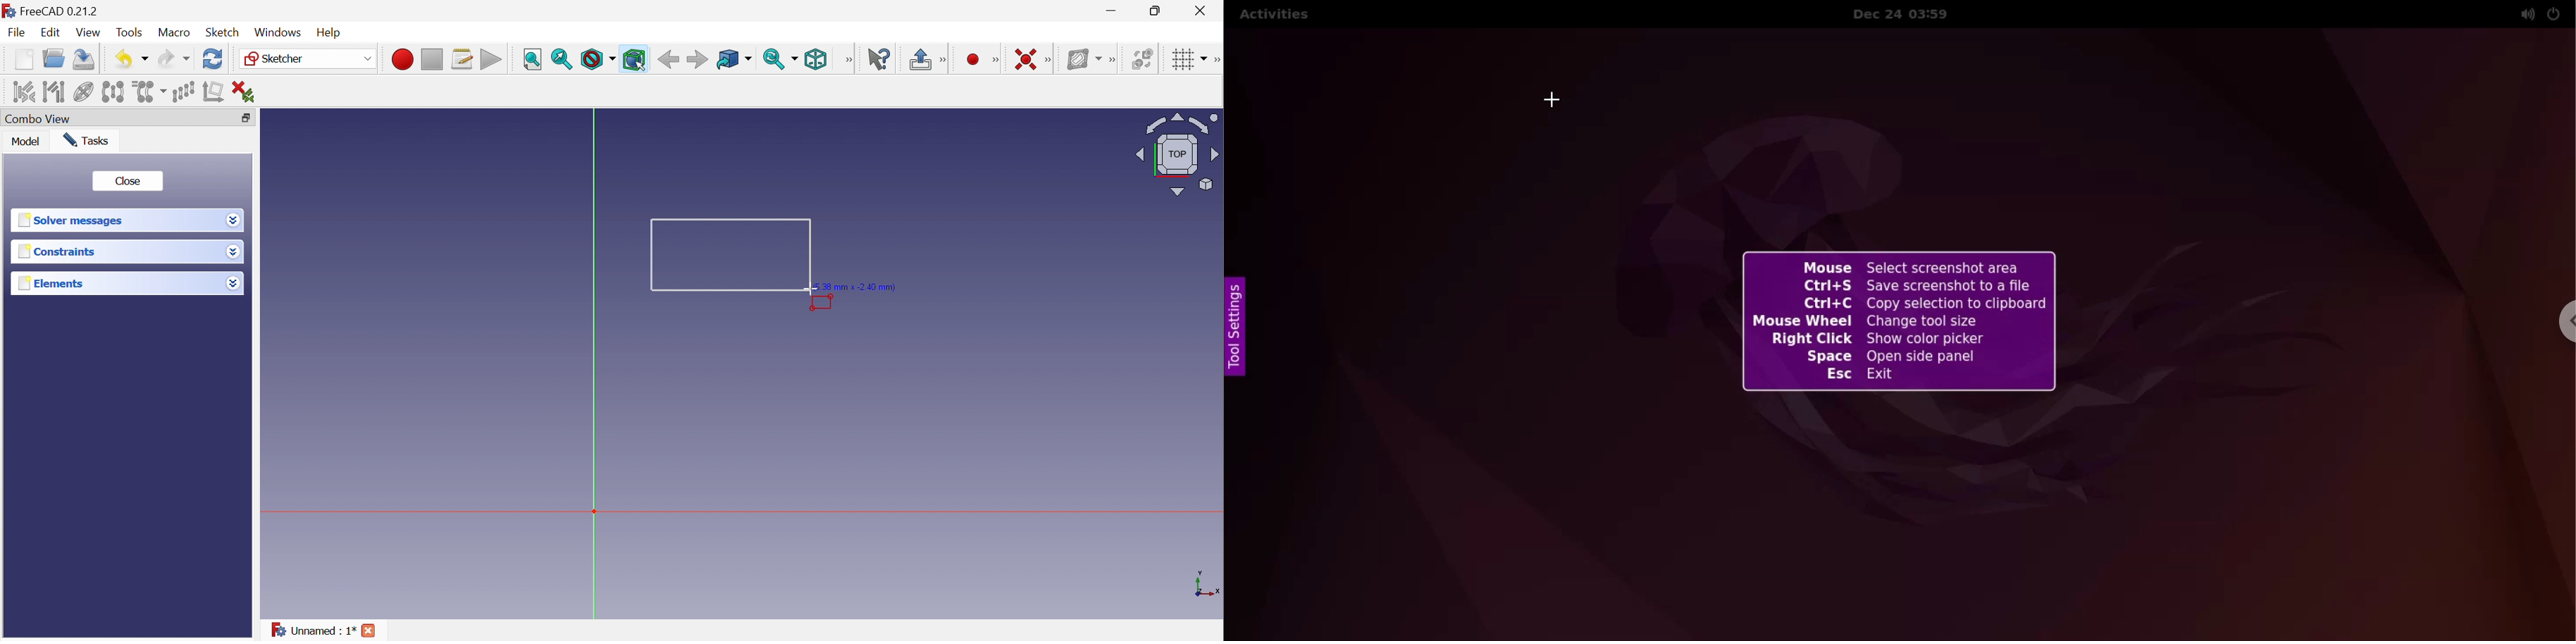  Describe the element at coordinates (25, 141) in the screenshot. I see `Model` at that location.